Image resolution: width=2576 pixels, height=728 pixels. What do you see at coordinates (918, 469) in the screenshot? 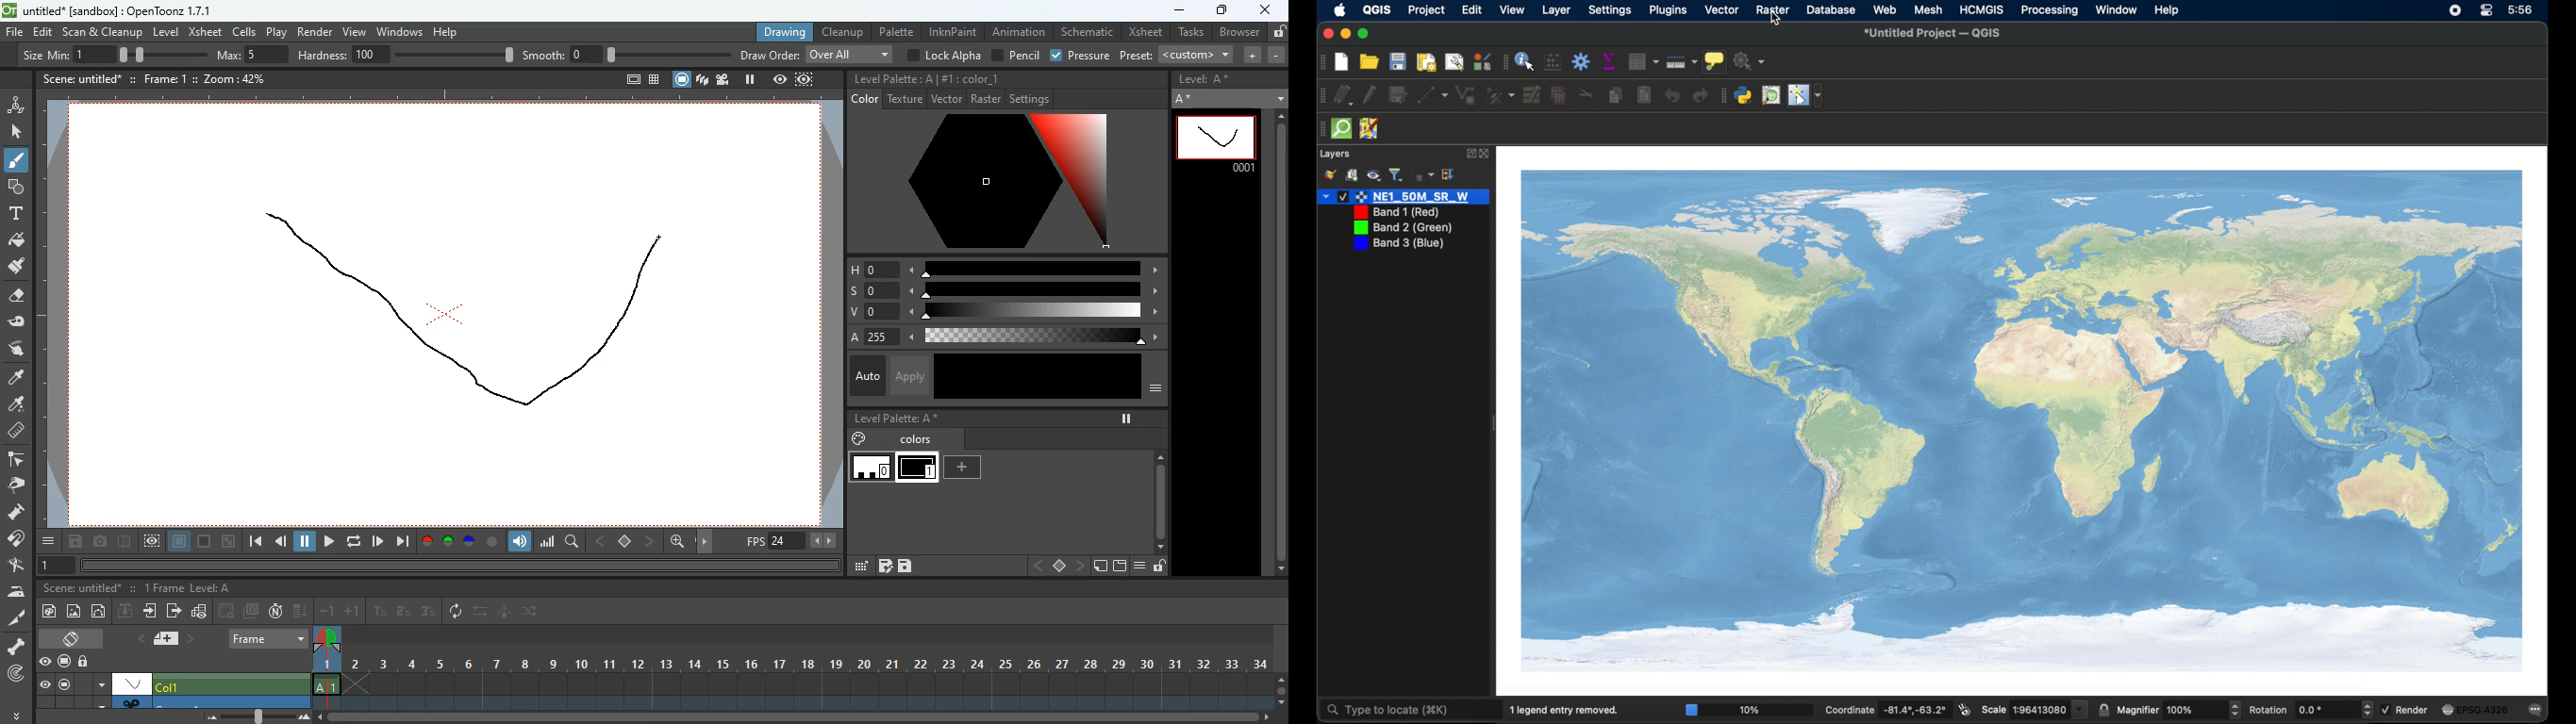
I see `frame 1` at bounding box center [918, 469].